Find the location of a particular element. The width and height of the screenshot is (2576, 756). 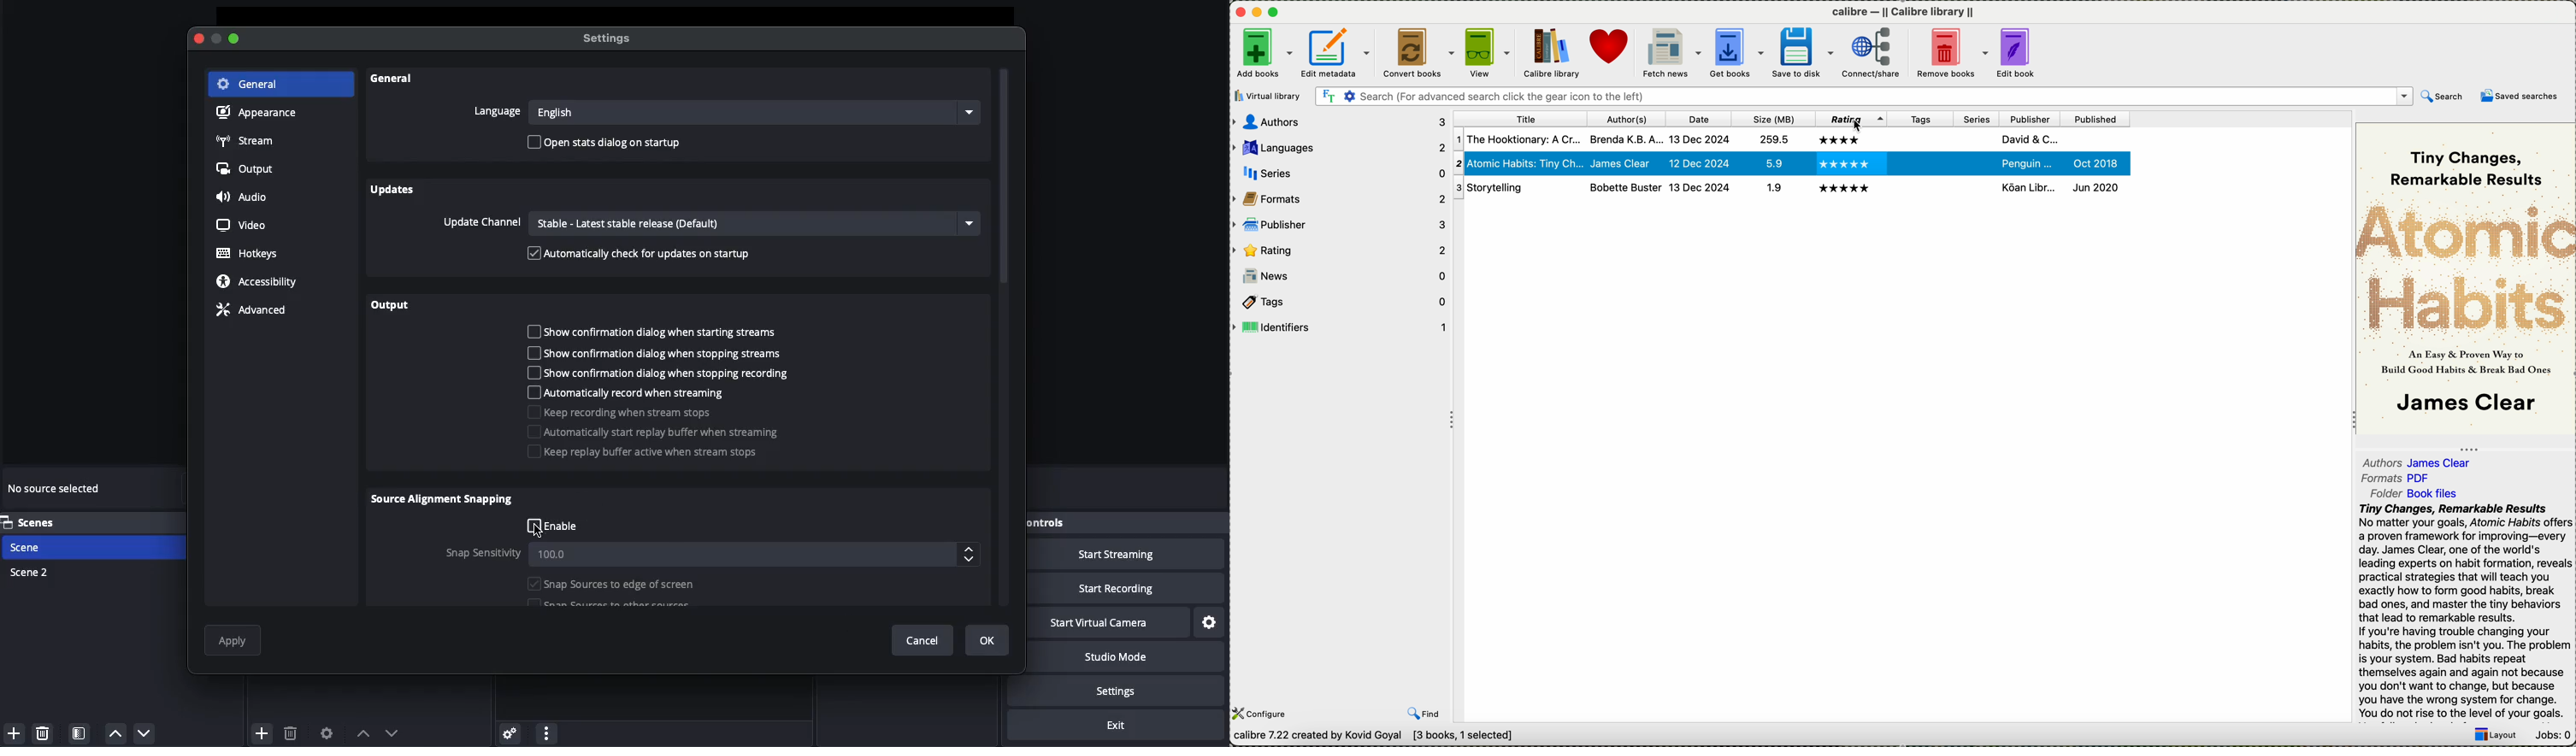

Accessibility  is located at coordinates (258, 282).